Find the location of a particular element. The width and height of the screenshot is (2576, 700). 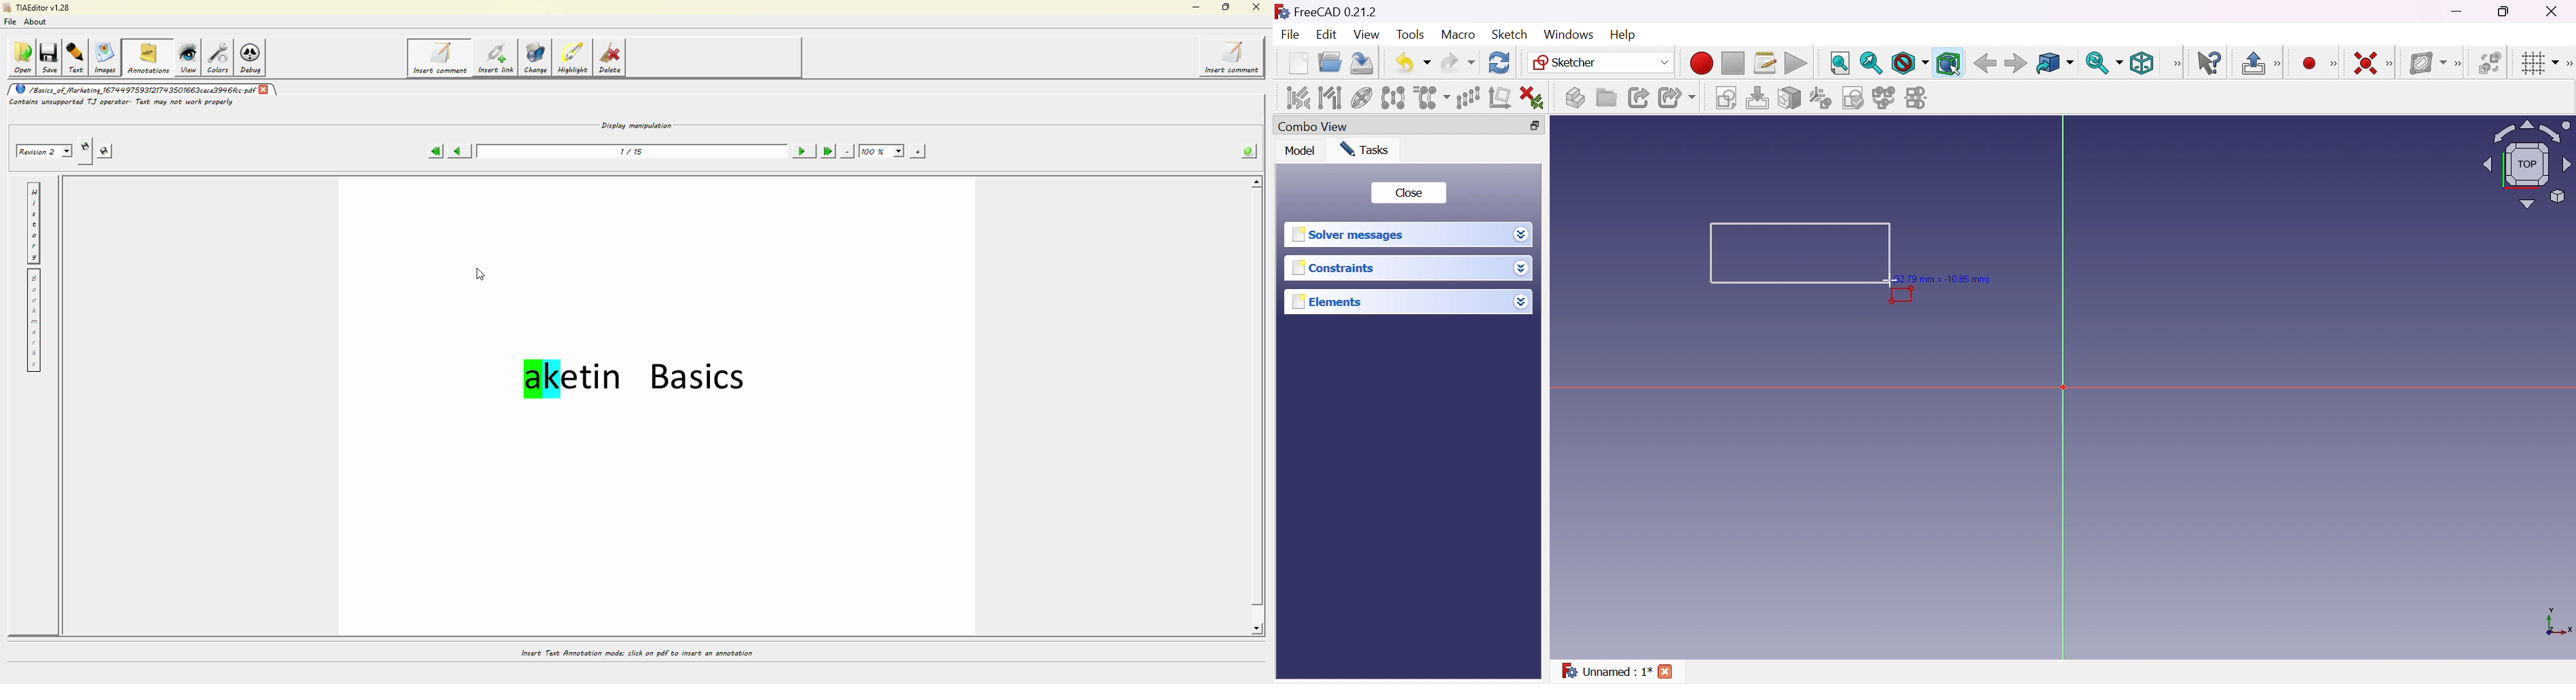

Constrain coincident is located at coordinates (2368, 63).